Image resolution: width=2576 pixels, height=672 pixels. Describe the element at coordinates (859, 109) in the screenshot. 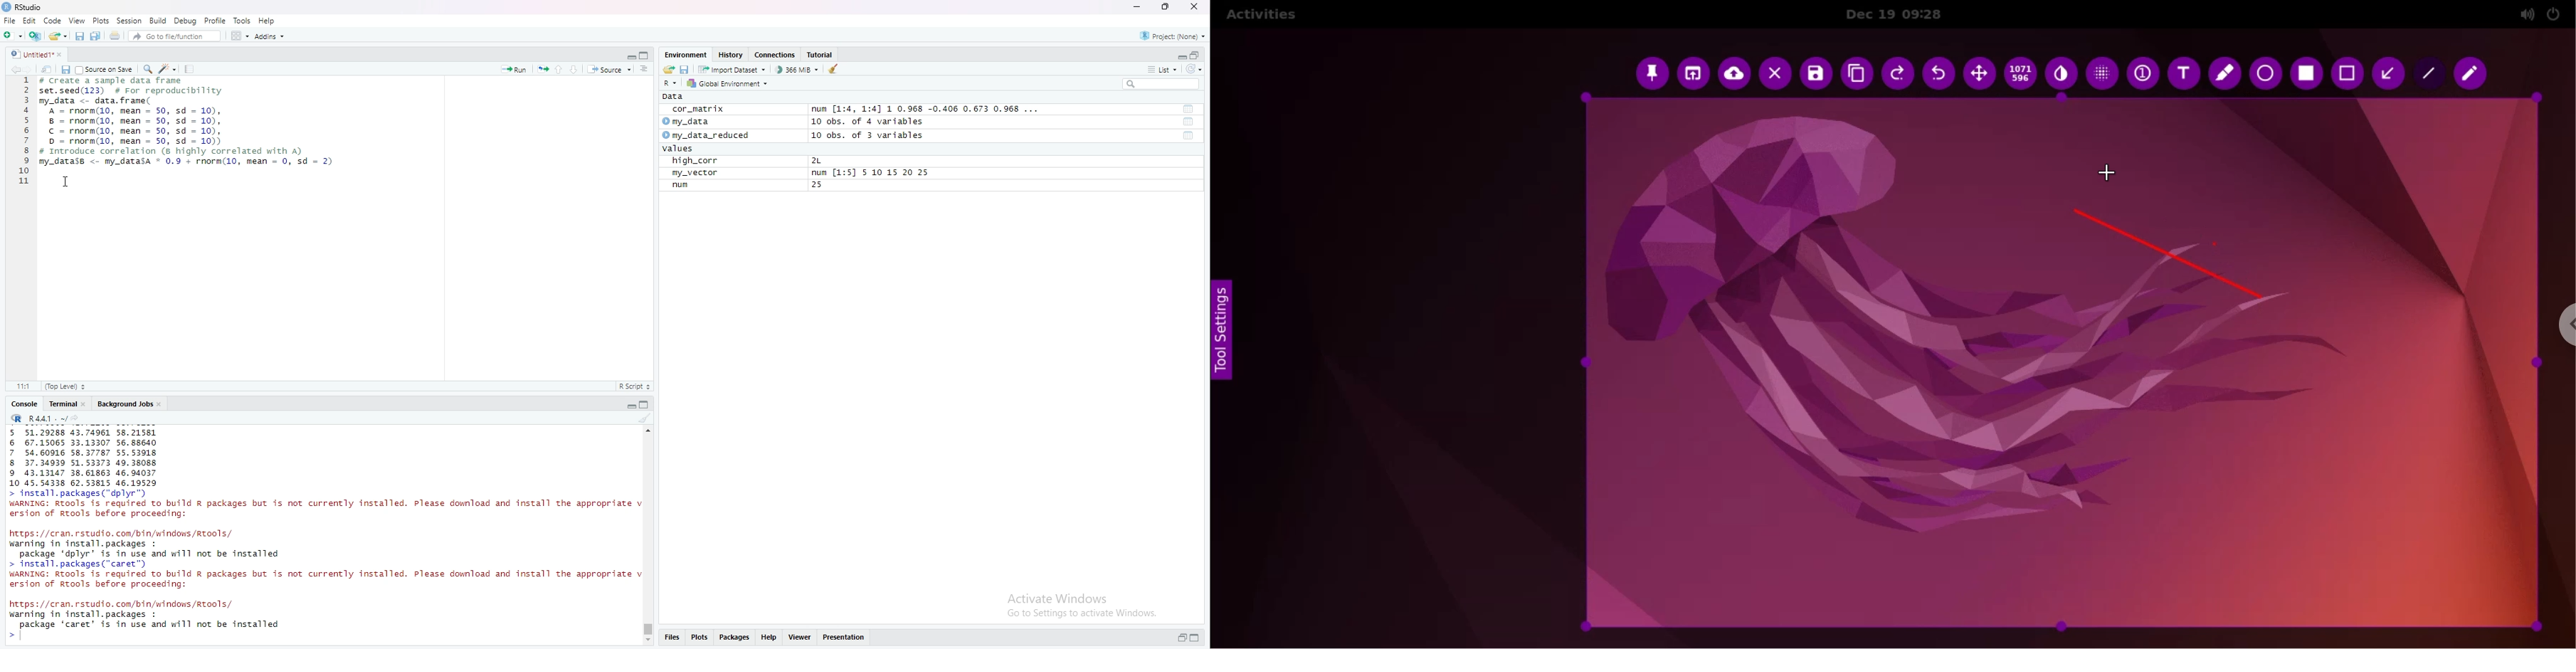

I see `cor_matrix num [1:4, 1:4] 1 0.968 -0.406 0.673 0.968 ...` at that location.